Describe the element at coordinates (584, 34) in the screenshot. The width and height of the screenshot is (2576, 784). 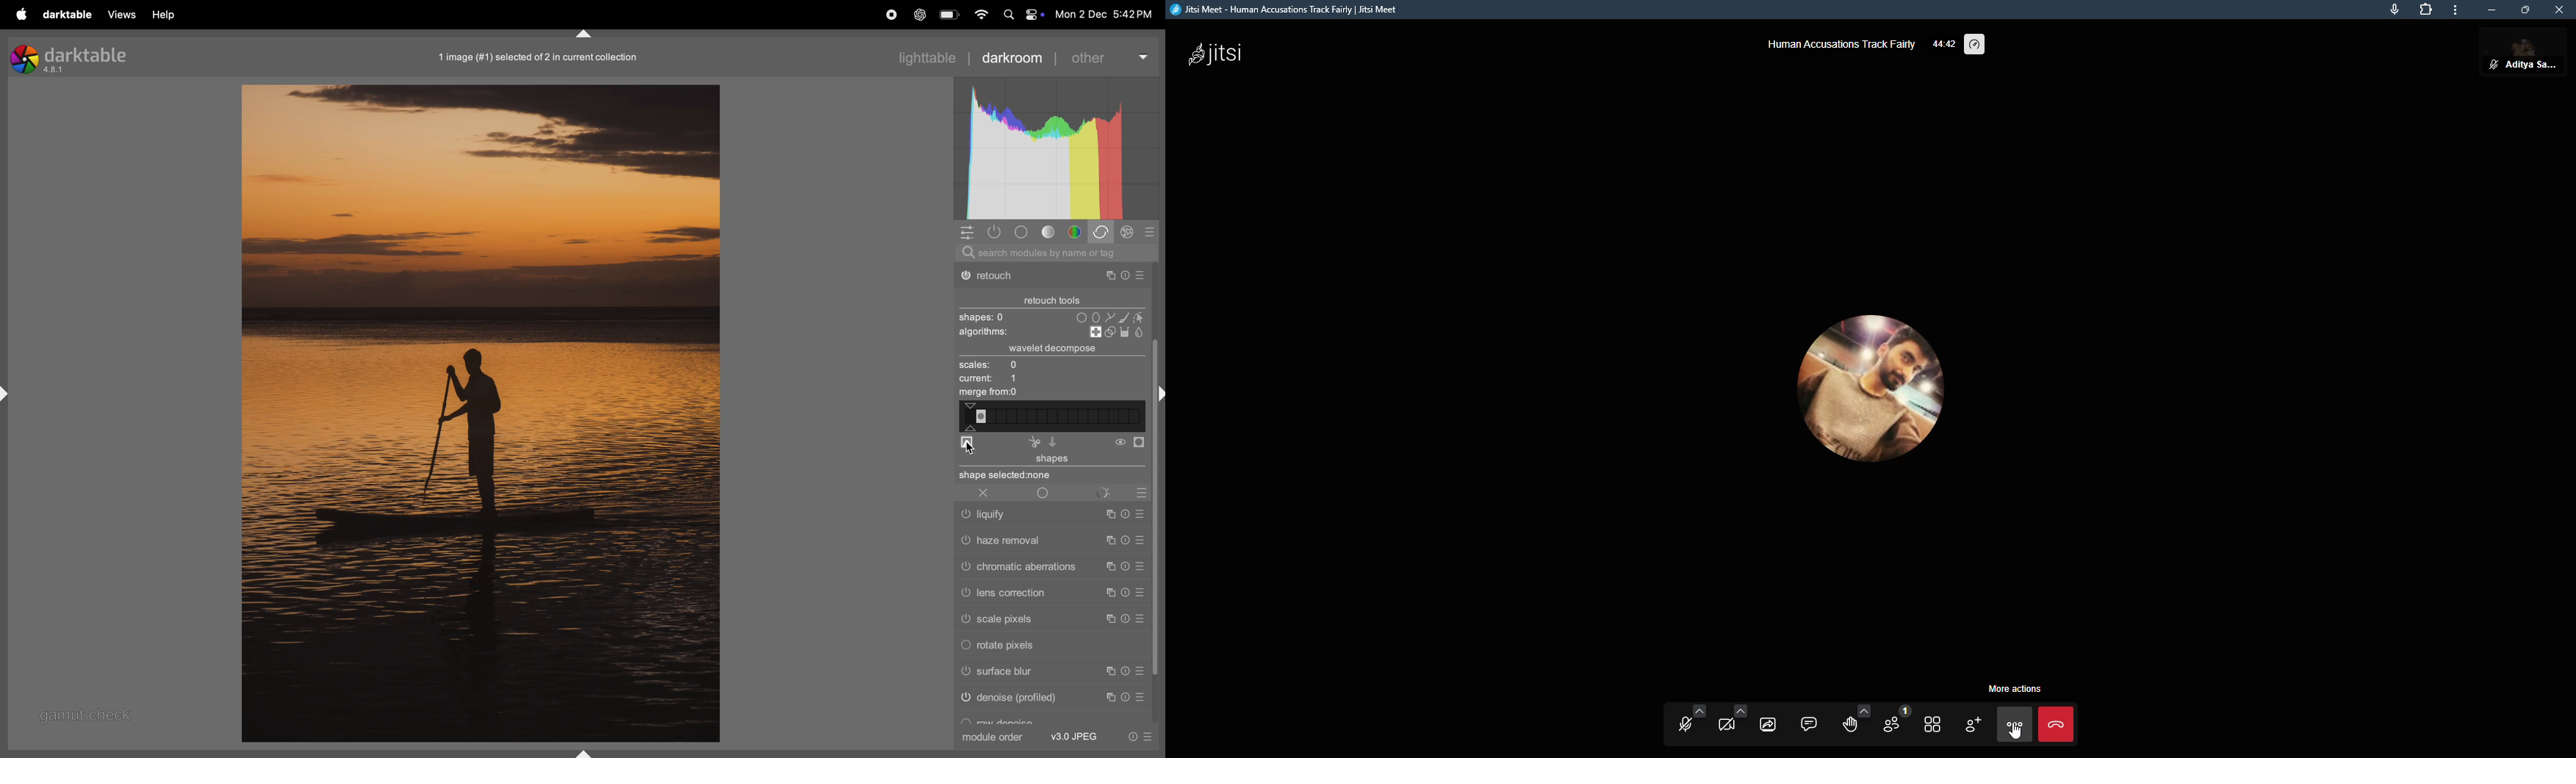
I see `Collapse` at that location.